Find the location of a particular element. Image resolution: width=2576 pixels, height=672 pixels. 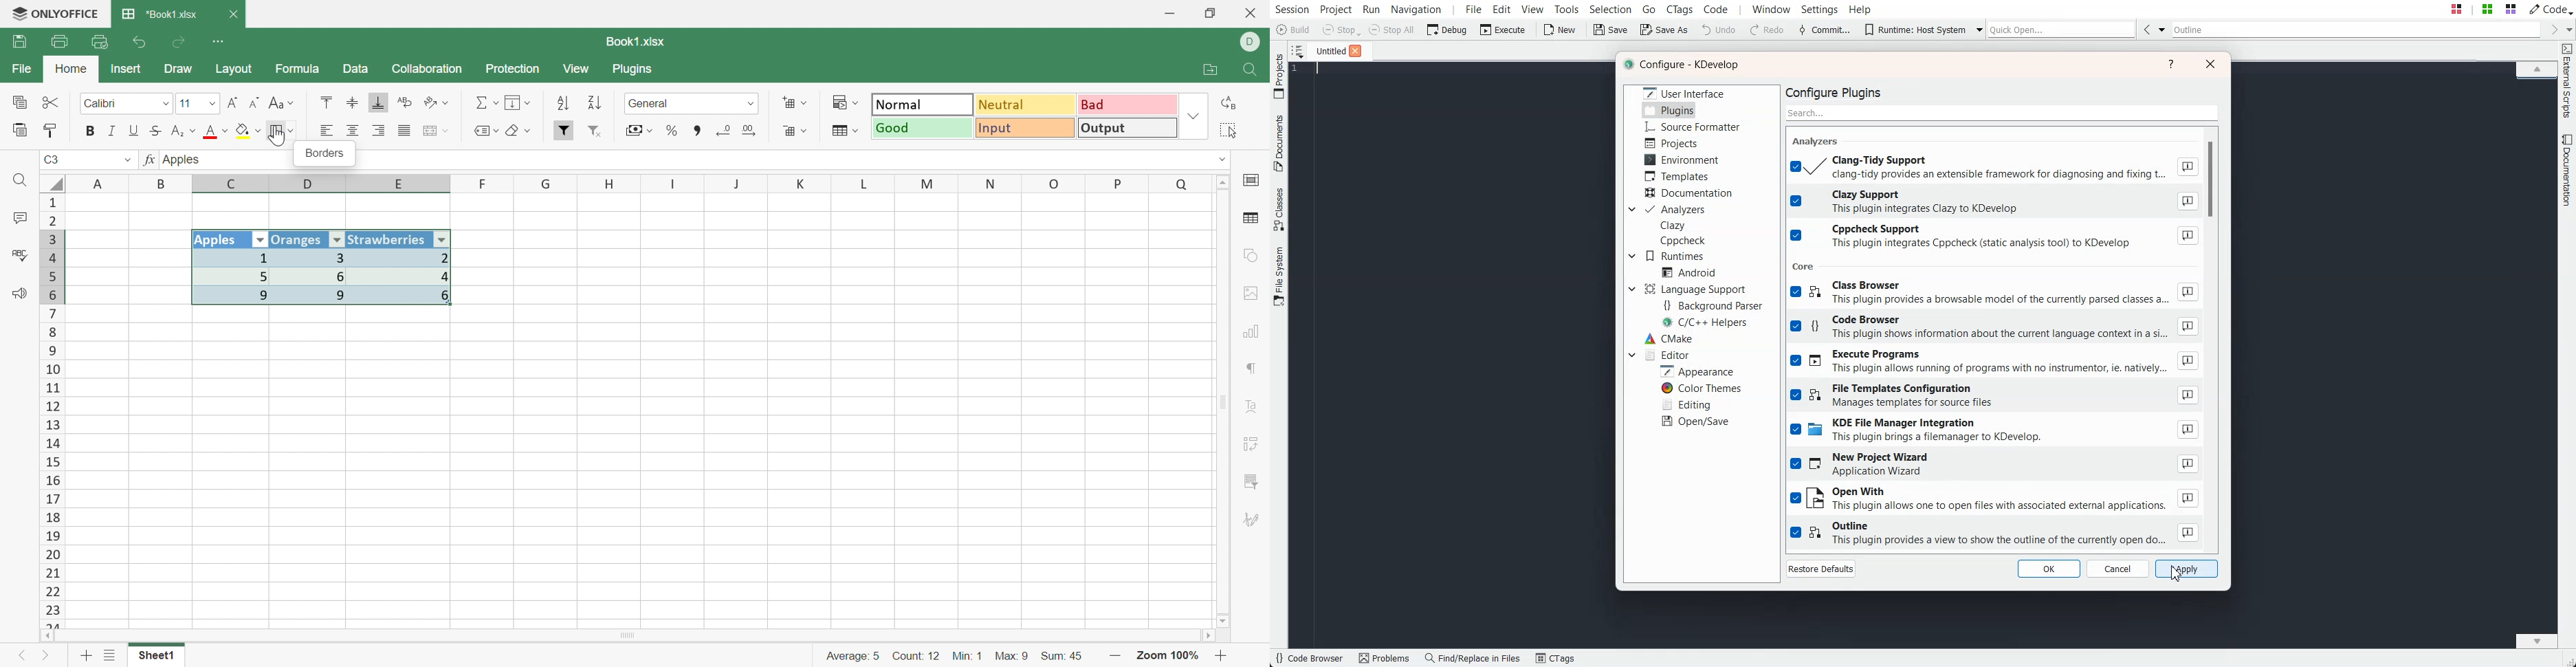

Neutral is located at coordinates (1027, 104).